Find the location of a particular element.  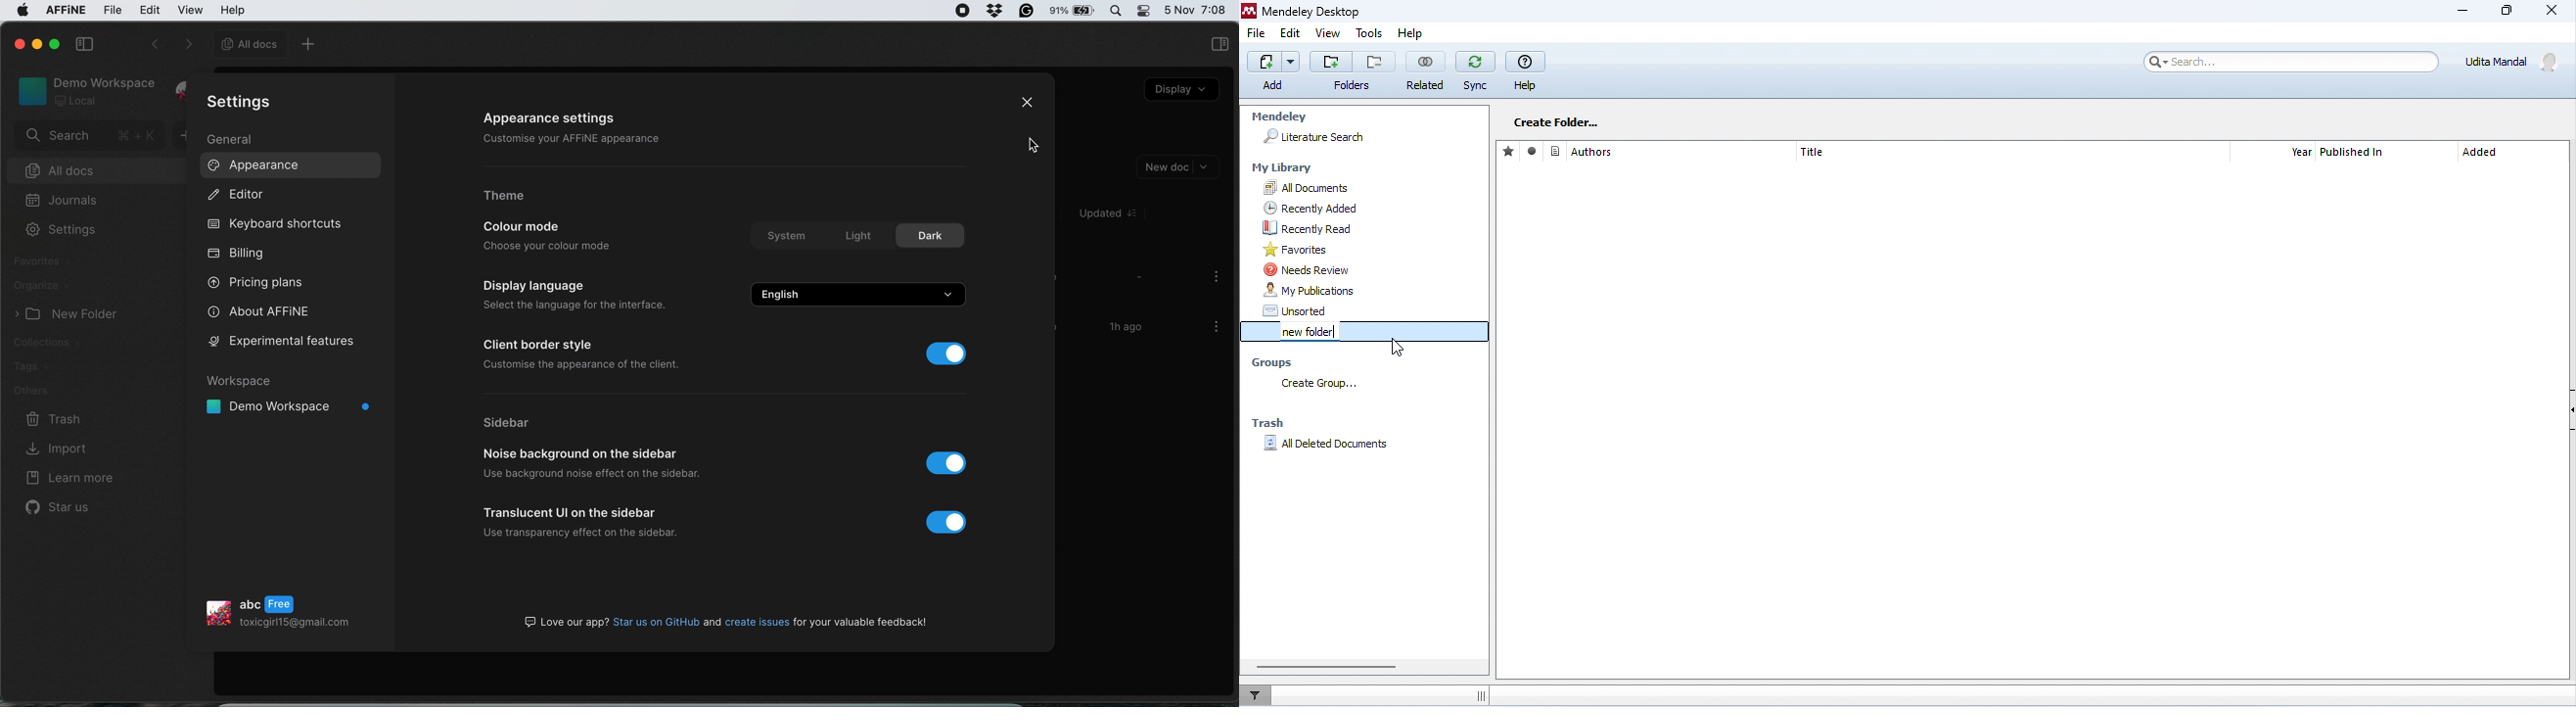

sidebar is located at coordinates (1218, 43).